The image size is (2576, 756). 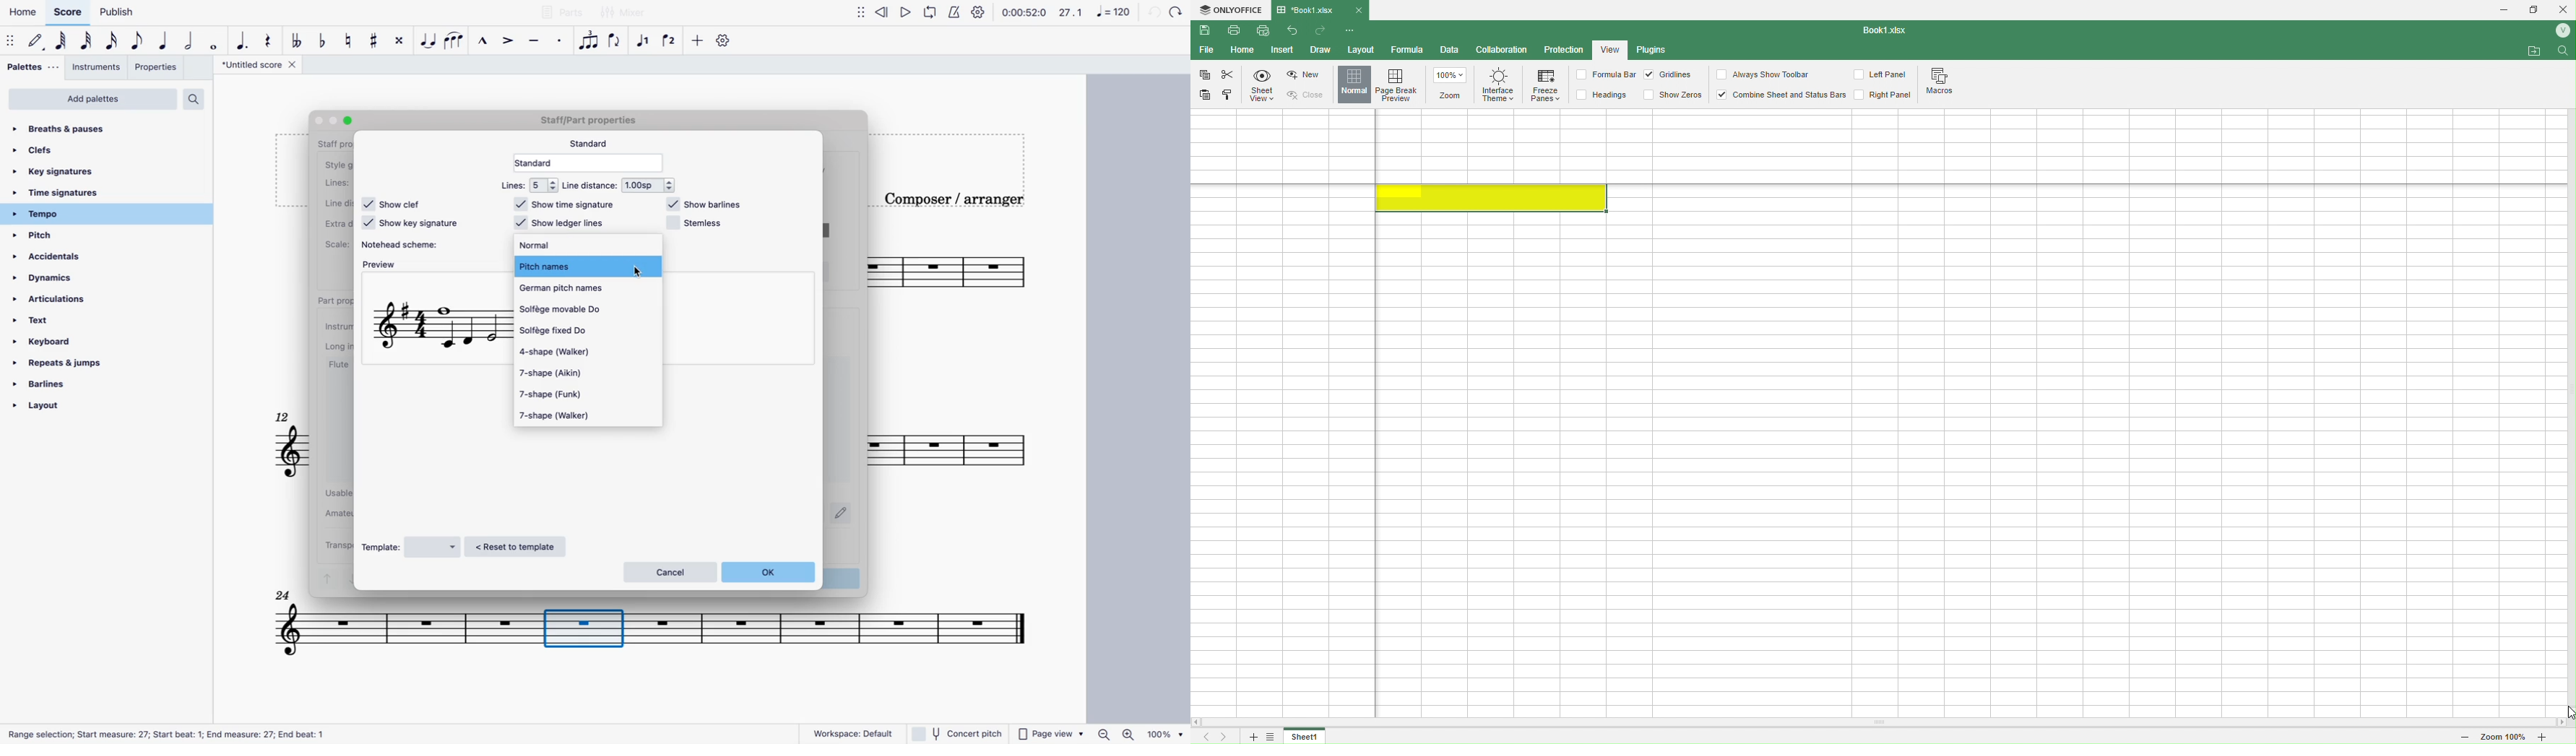 What do you see at coordinates (164, 40) in the screenshot?
I see `quarter note` at bounding box center [164, 40].